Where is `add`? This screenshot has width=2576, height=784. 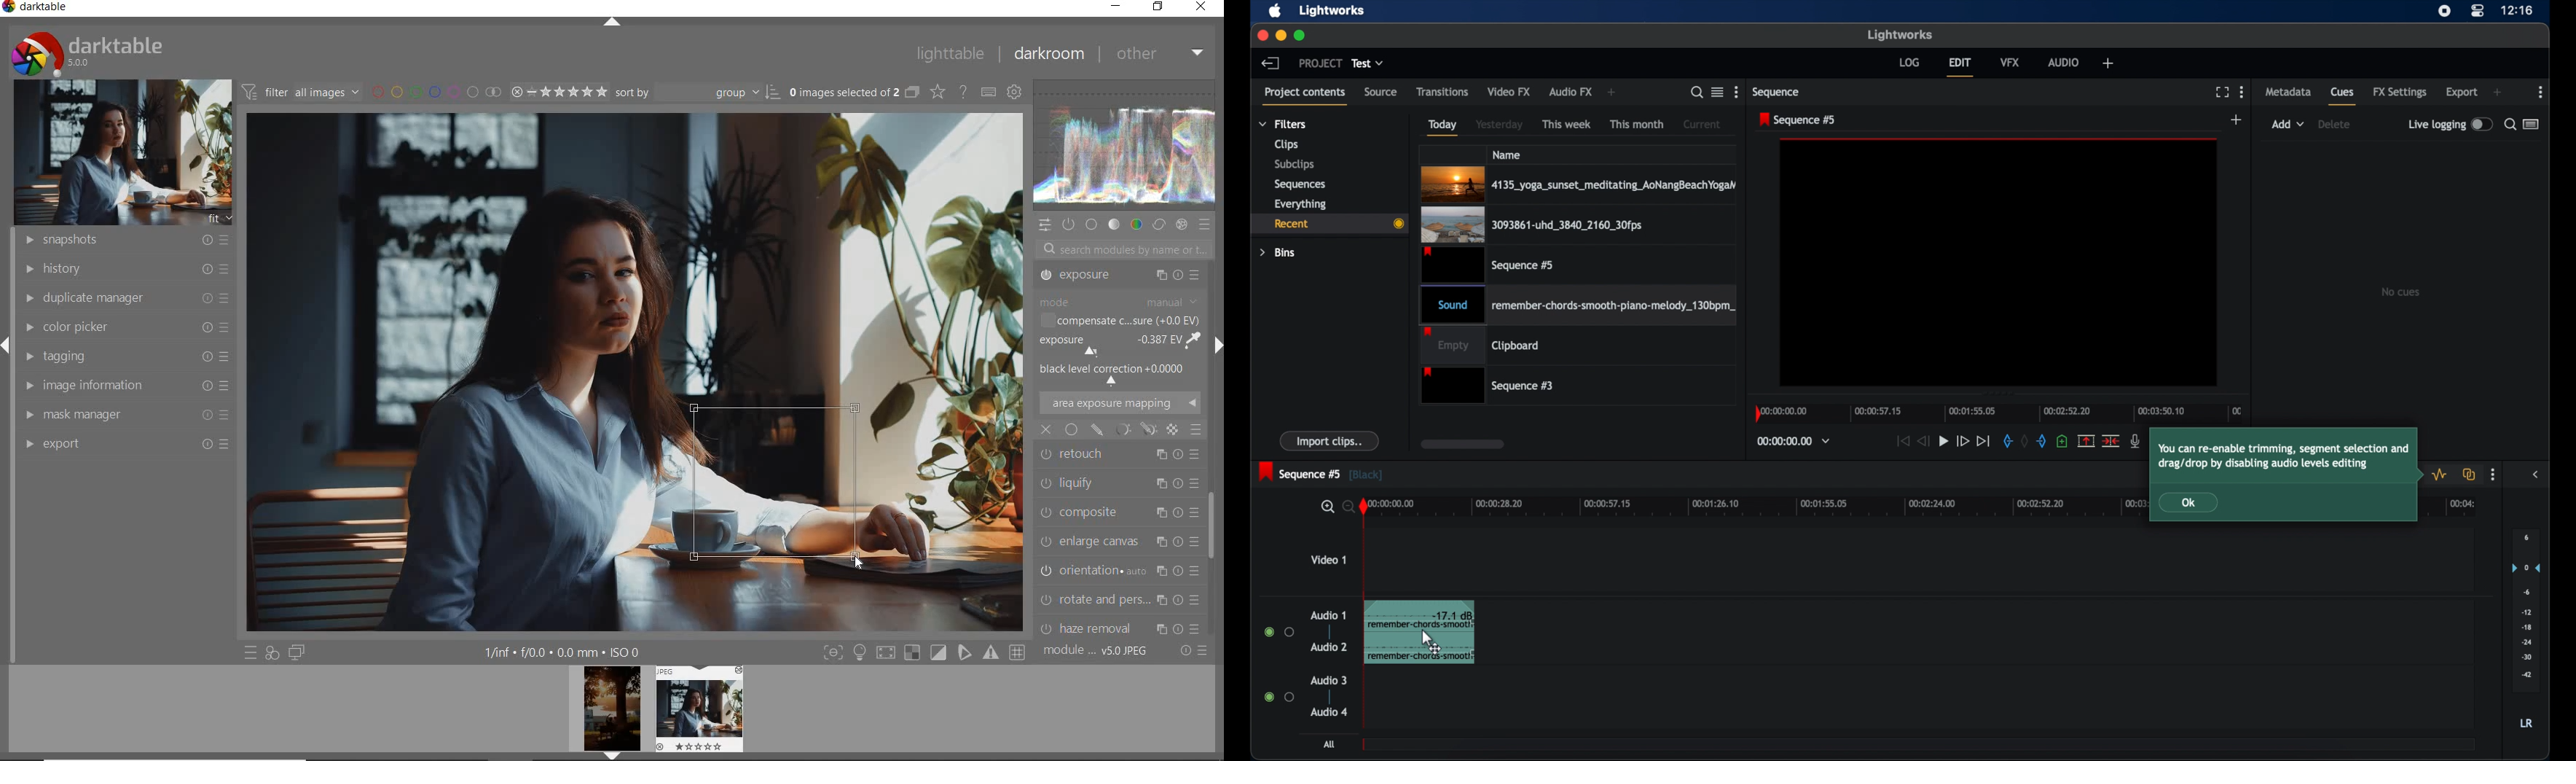 add is located at coordinates (2237, 120).